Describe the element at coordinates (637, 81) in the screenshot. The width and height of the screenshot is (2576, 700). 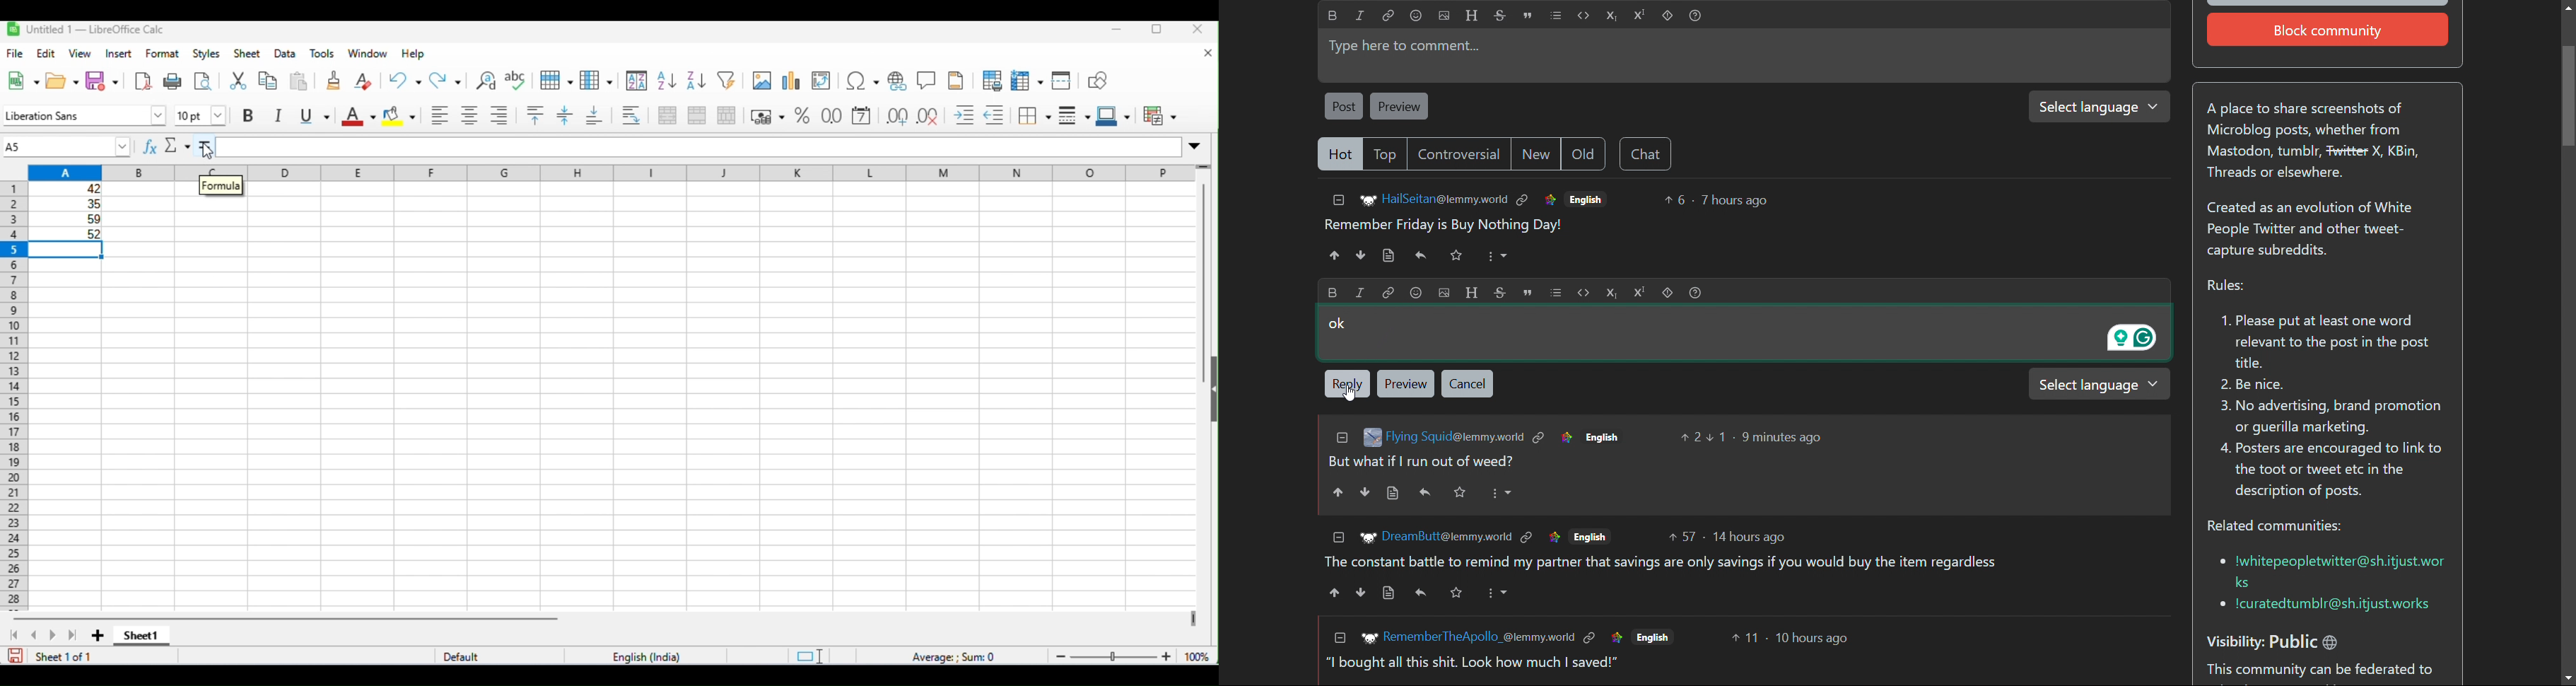
I see `sort` at that location.